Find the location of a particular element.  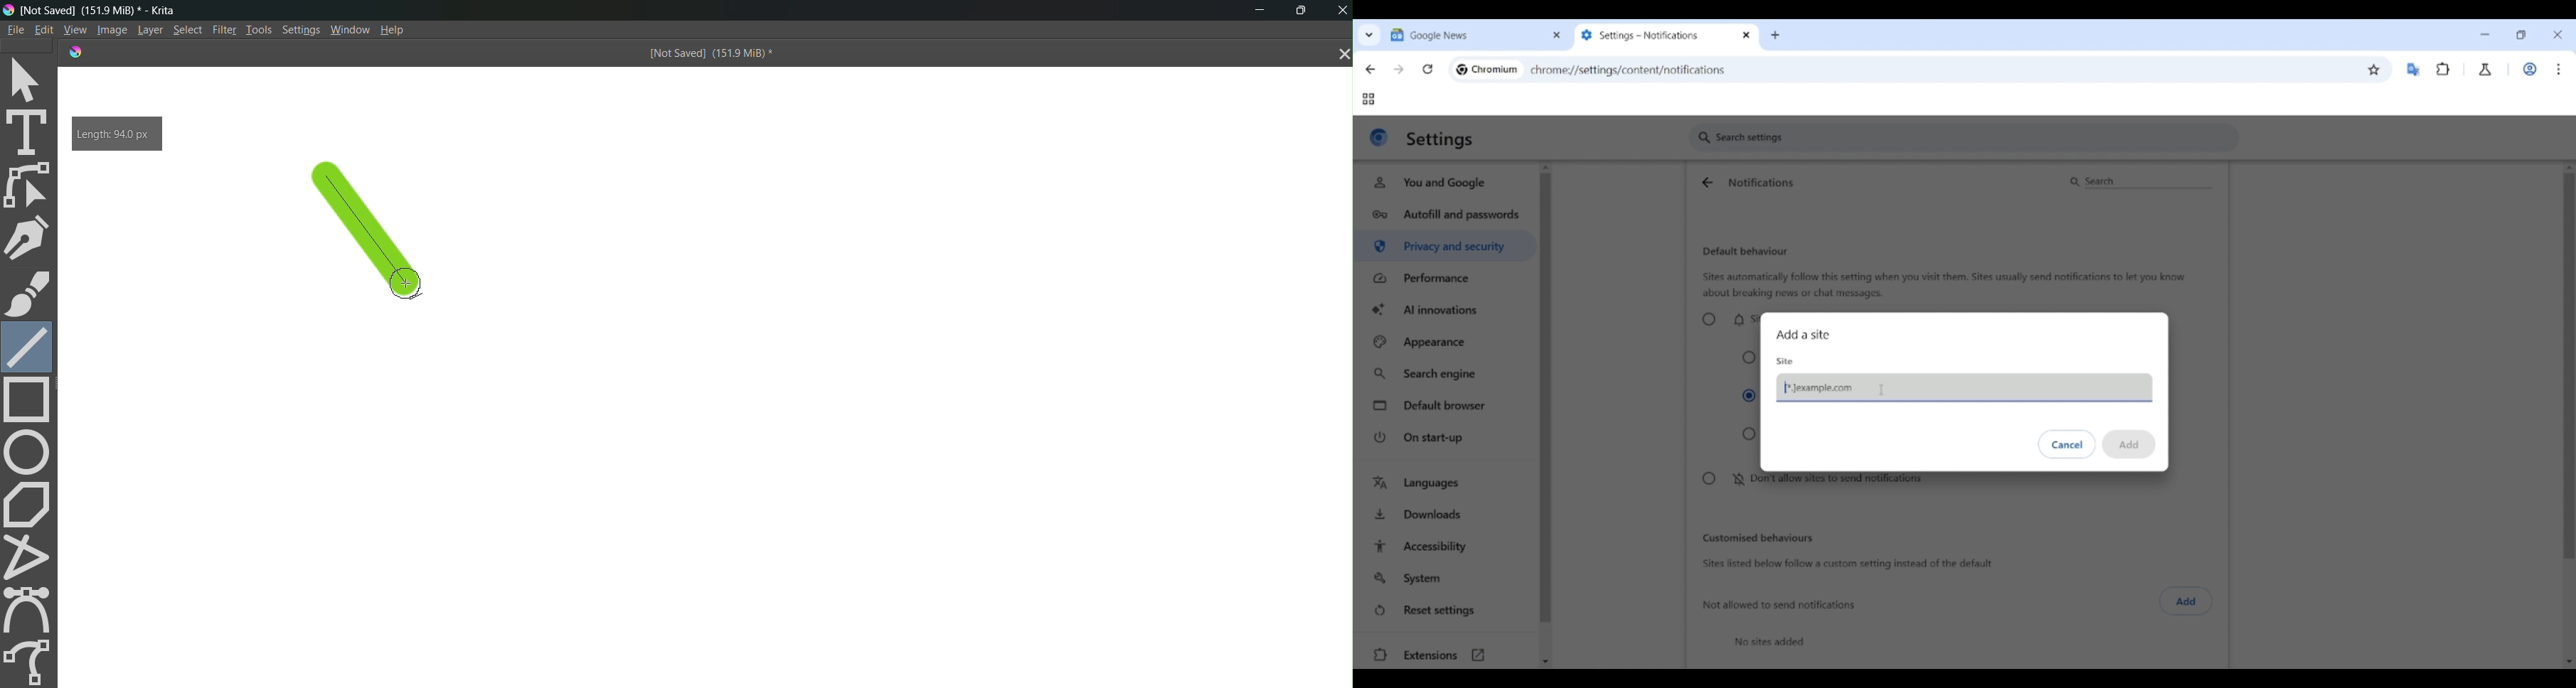

File is located at coordinates (14, 29).